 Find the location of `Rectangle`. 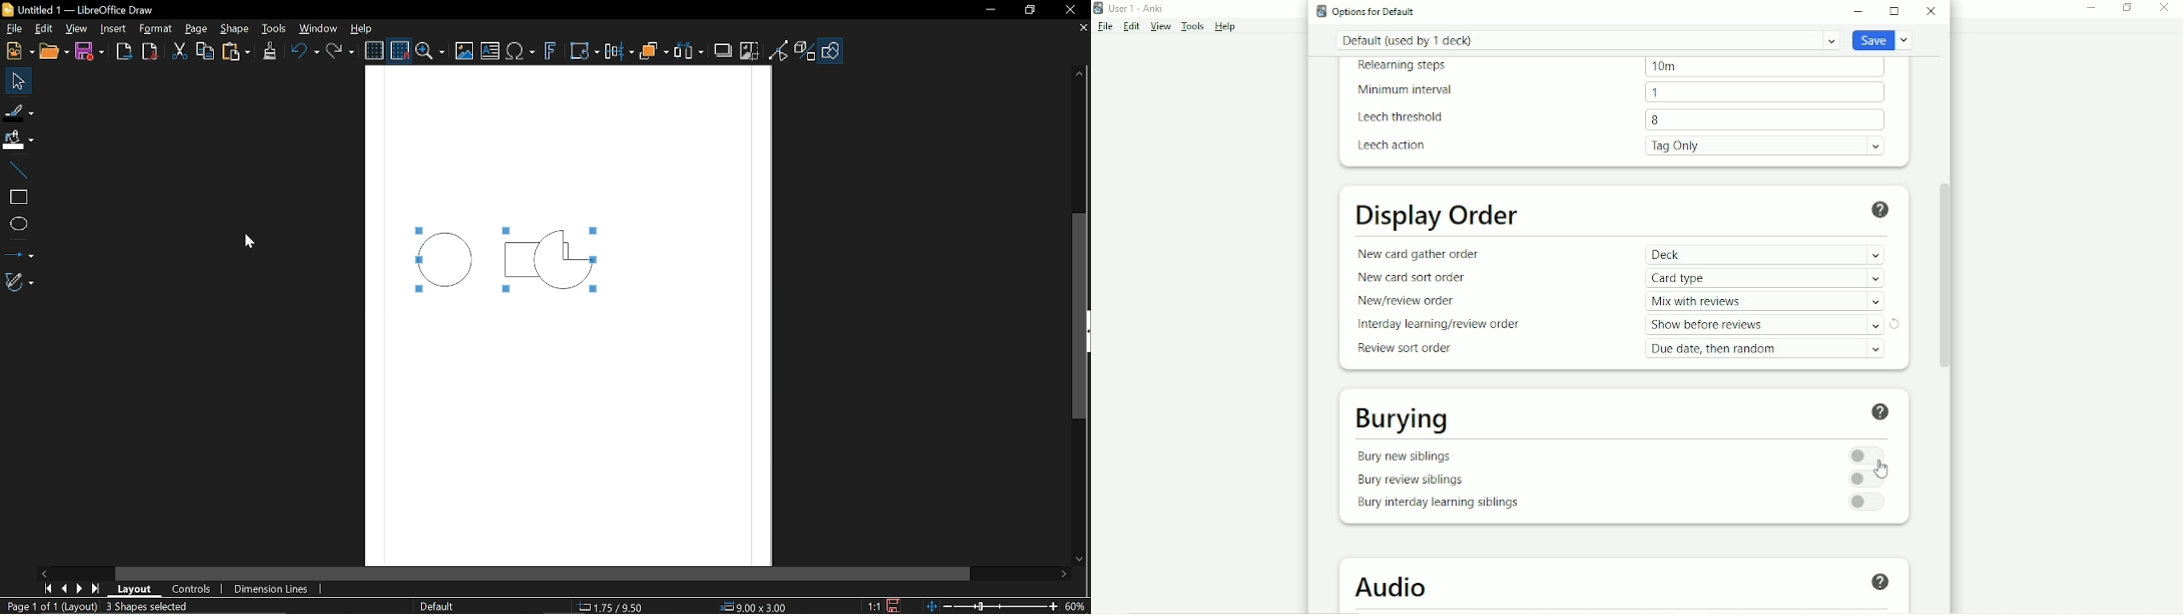

Rectangle is located at coordinates (539, 261).